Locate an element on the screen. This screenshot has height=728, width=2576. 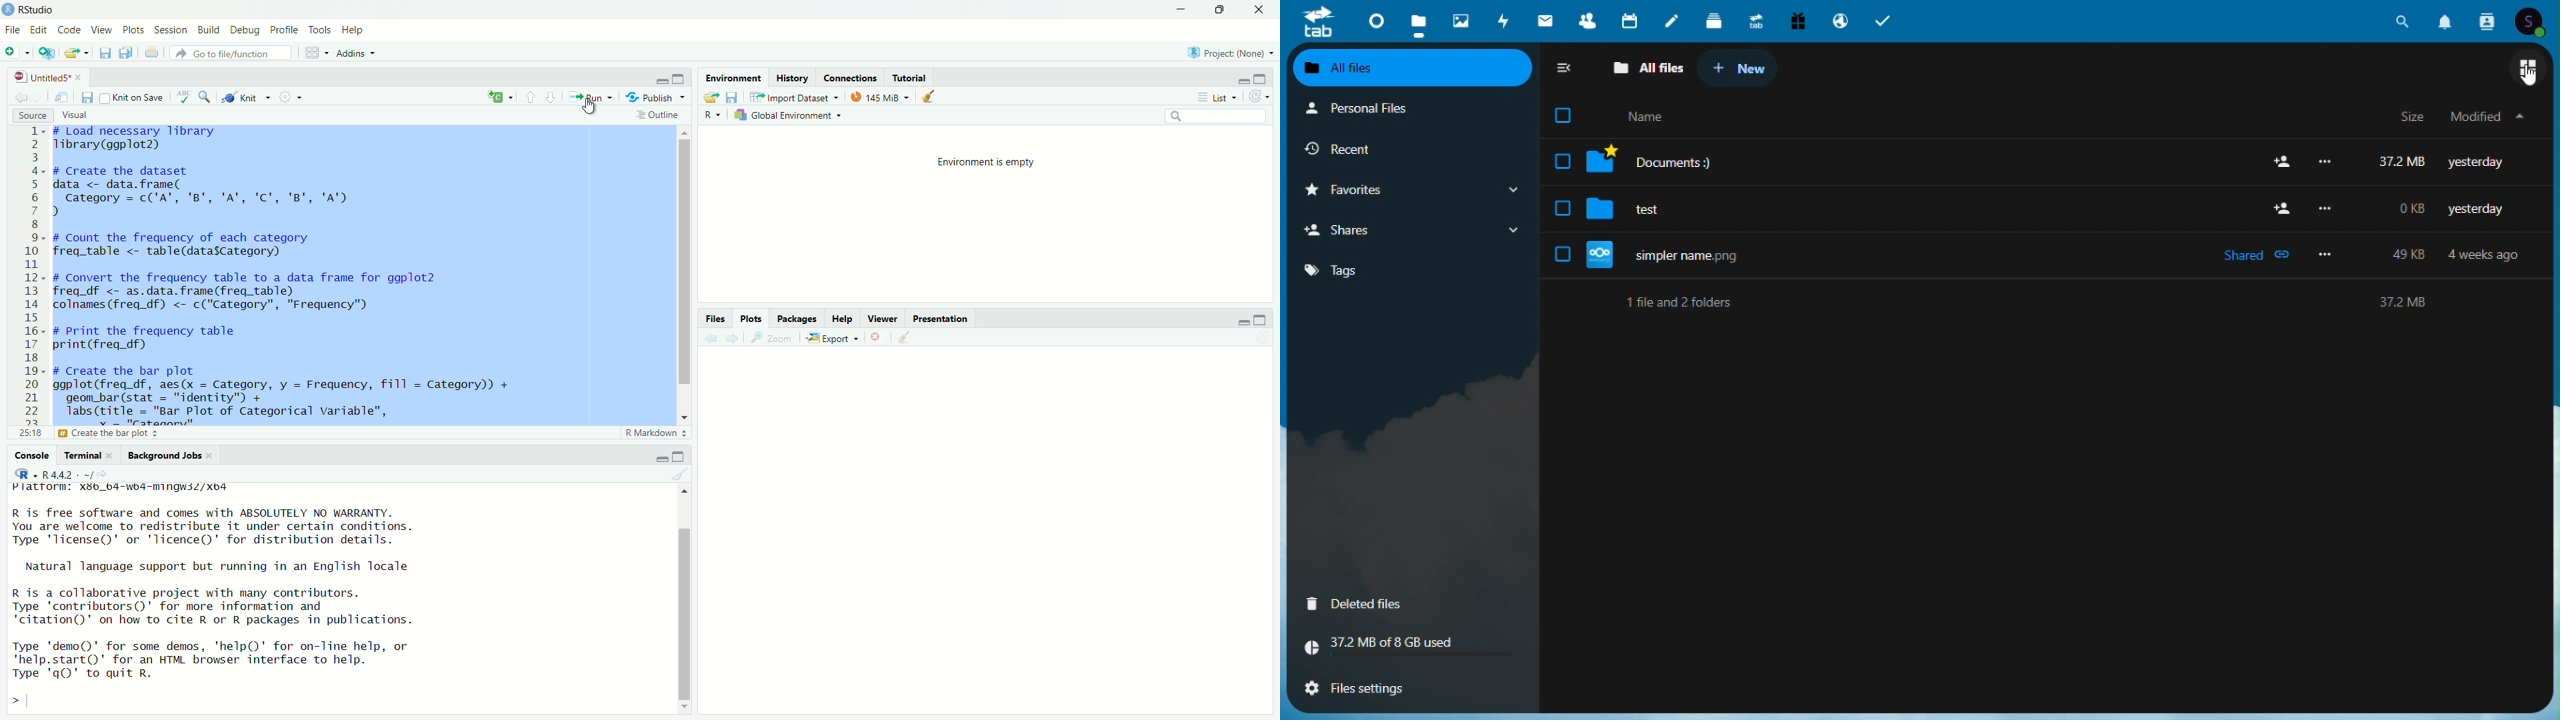
Switch to gridview is located at coordinates (2529, 72).